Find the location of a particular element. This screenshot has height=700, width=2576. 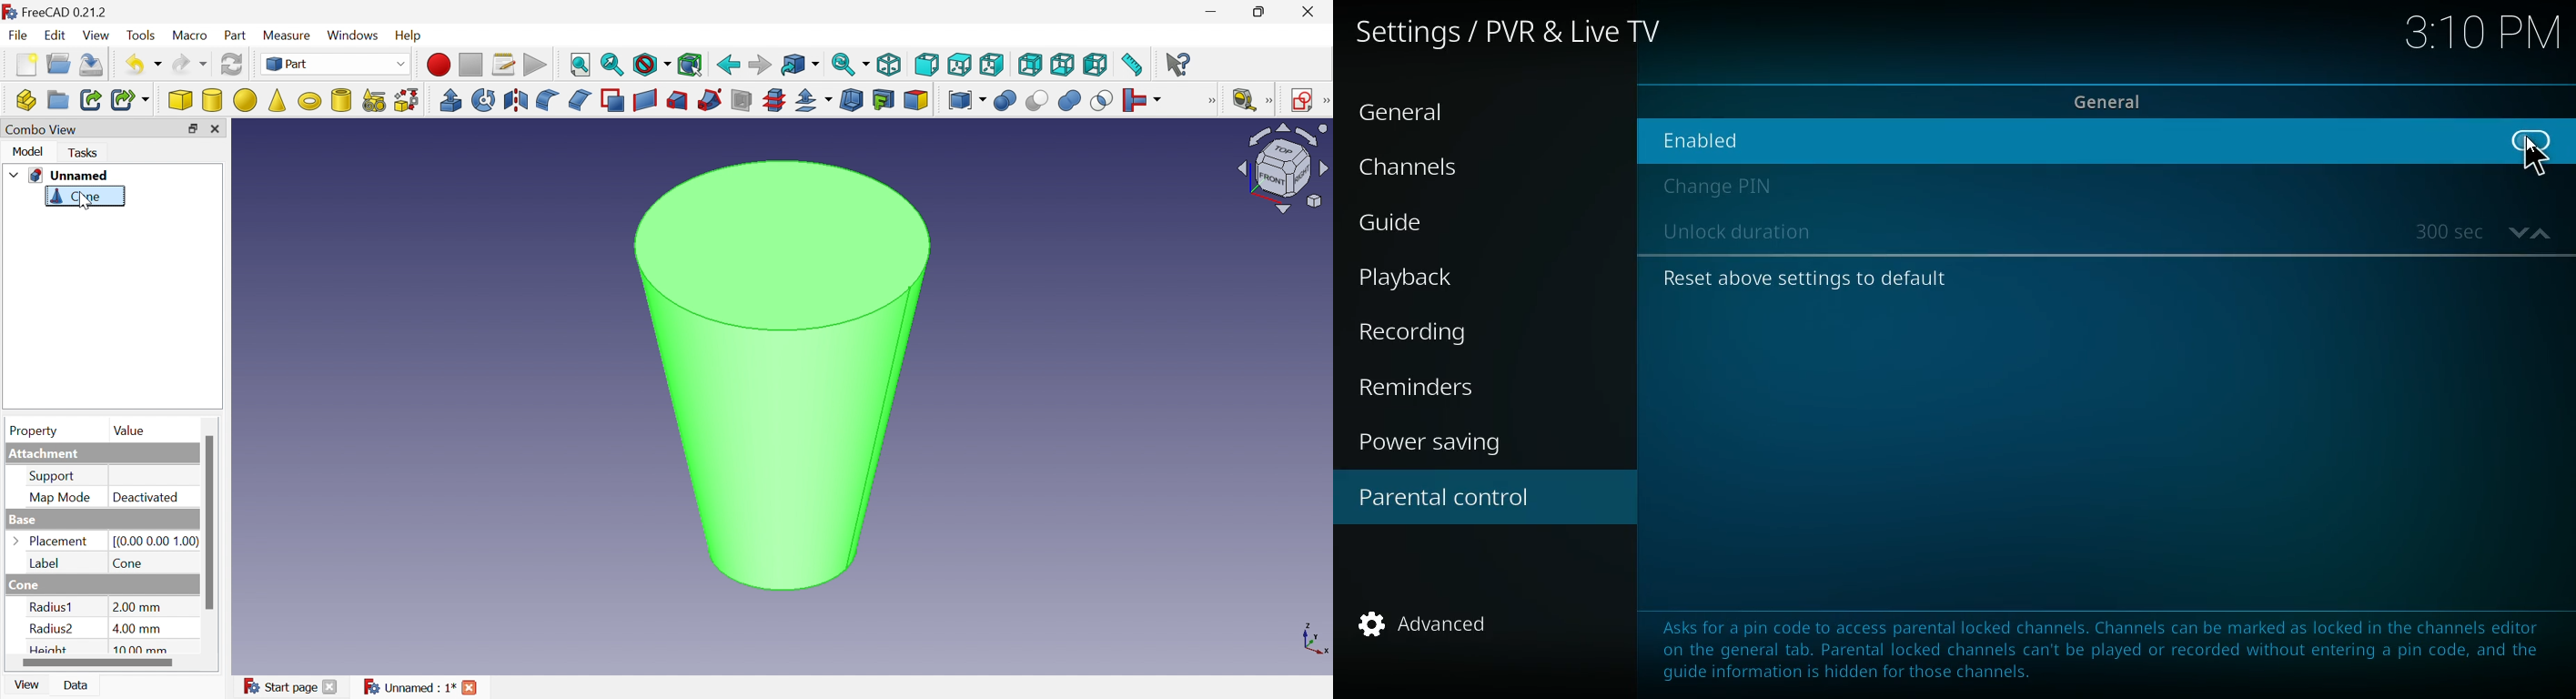

Create primitives is located at coordinates (372, 100).